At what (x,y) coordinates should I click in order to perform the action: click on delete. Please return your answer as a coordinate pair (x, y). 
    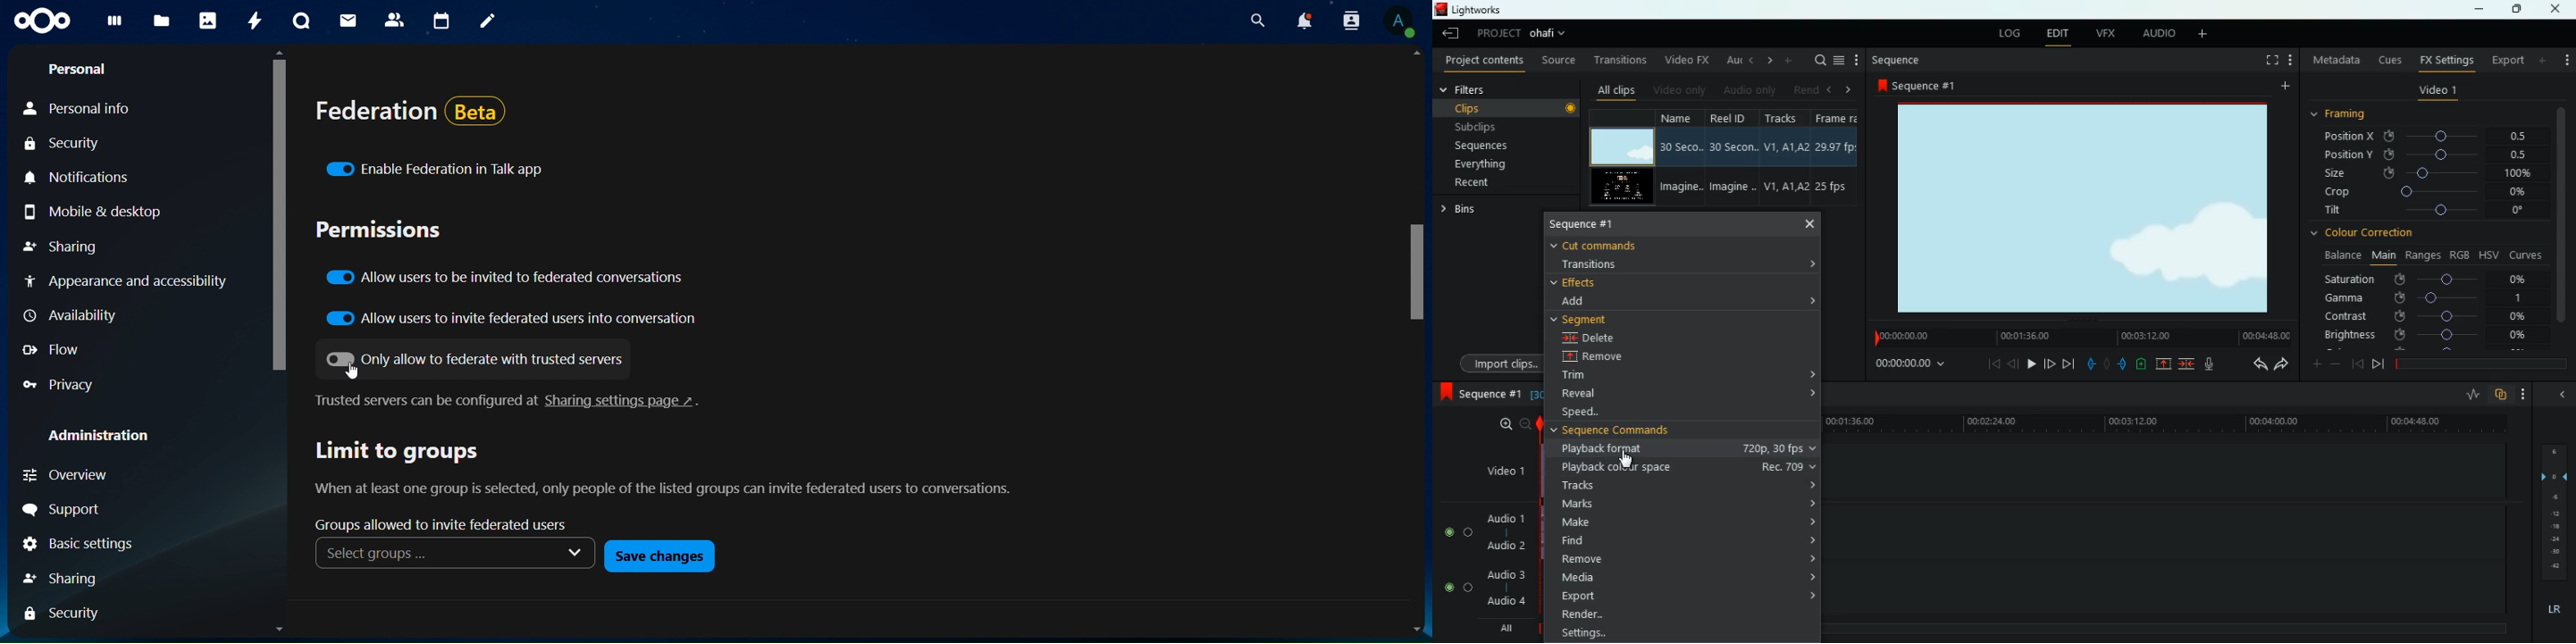
    Looking at the image, I should click on (1598, 338).